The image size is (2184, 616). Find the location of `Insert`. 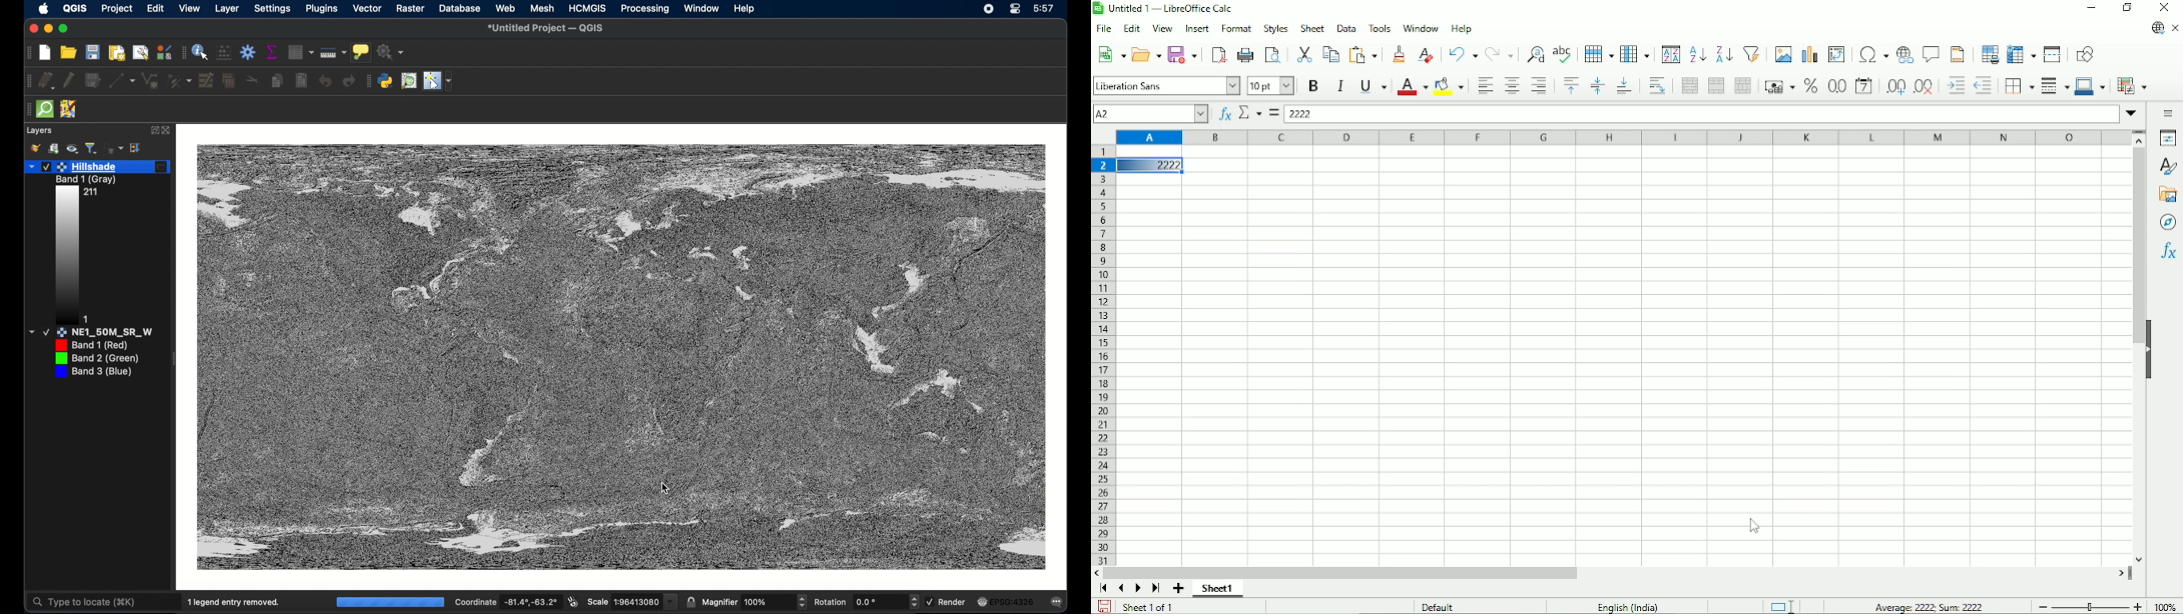

Insert is located at coordinates (1198, 28).